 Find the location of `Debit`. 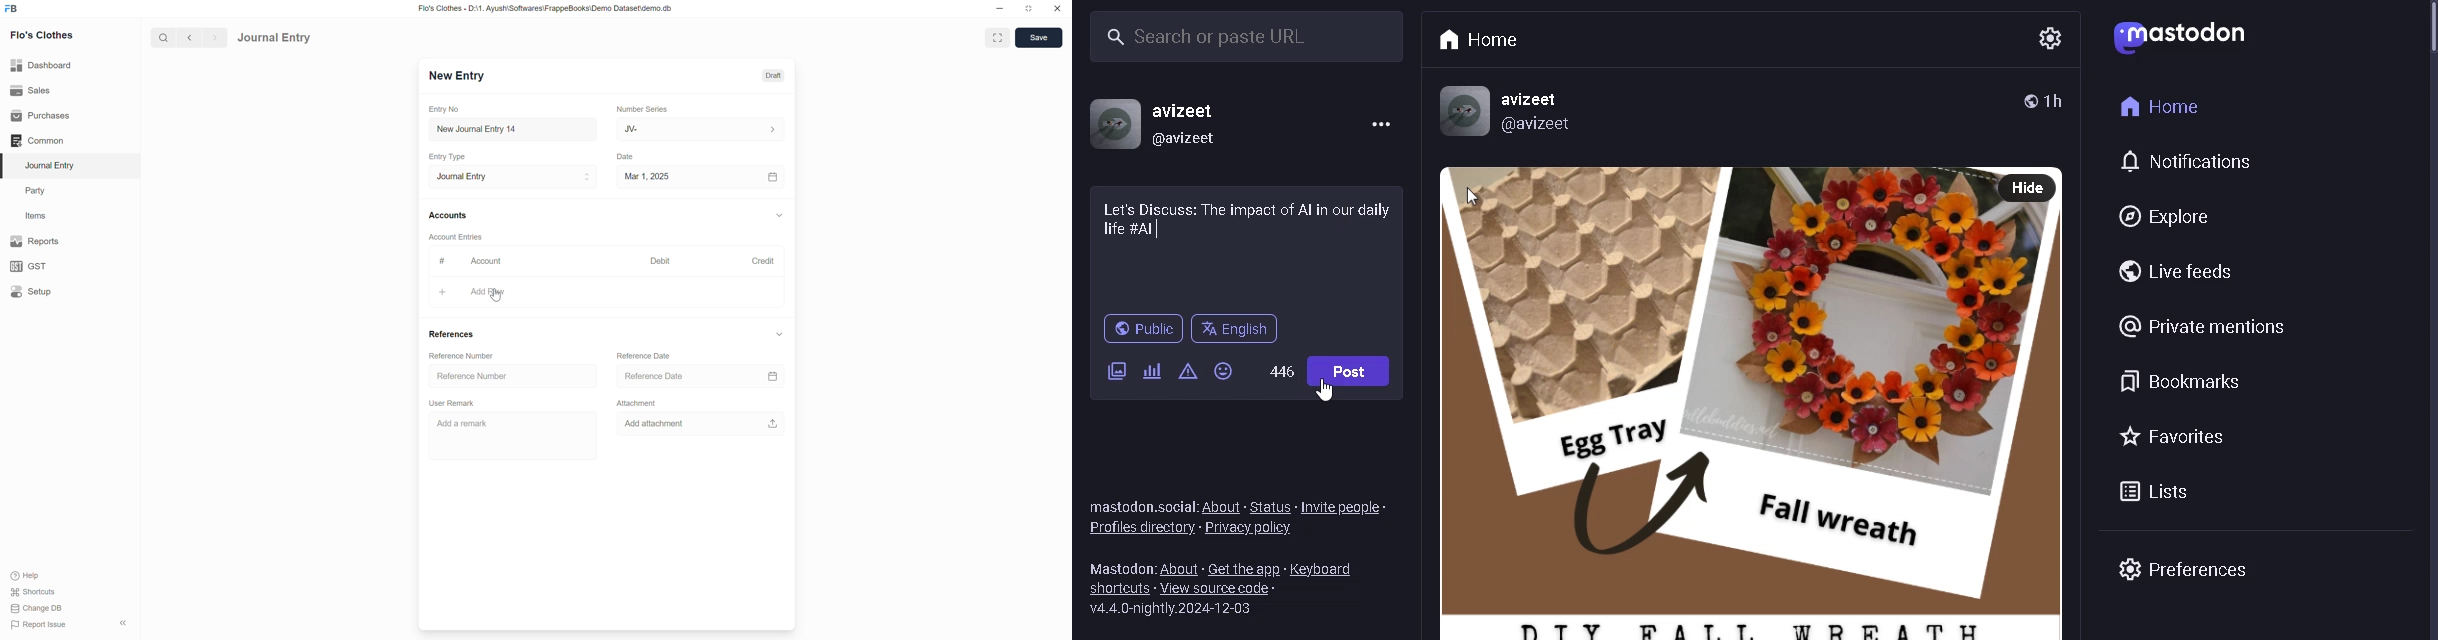

Debit is located at coordinates (661, 260).